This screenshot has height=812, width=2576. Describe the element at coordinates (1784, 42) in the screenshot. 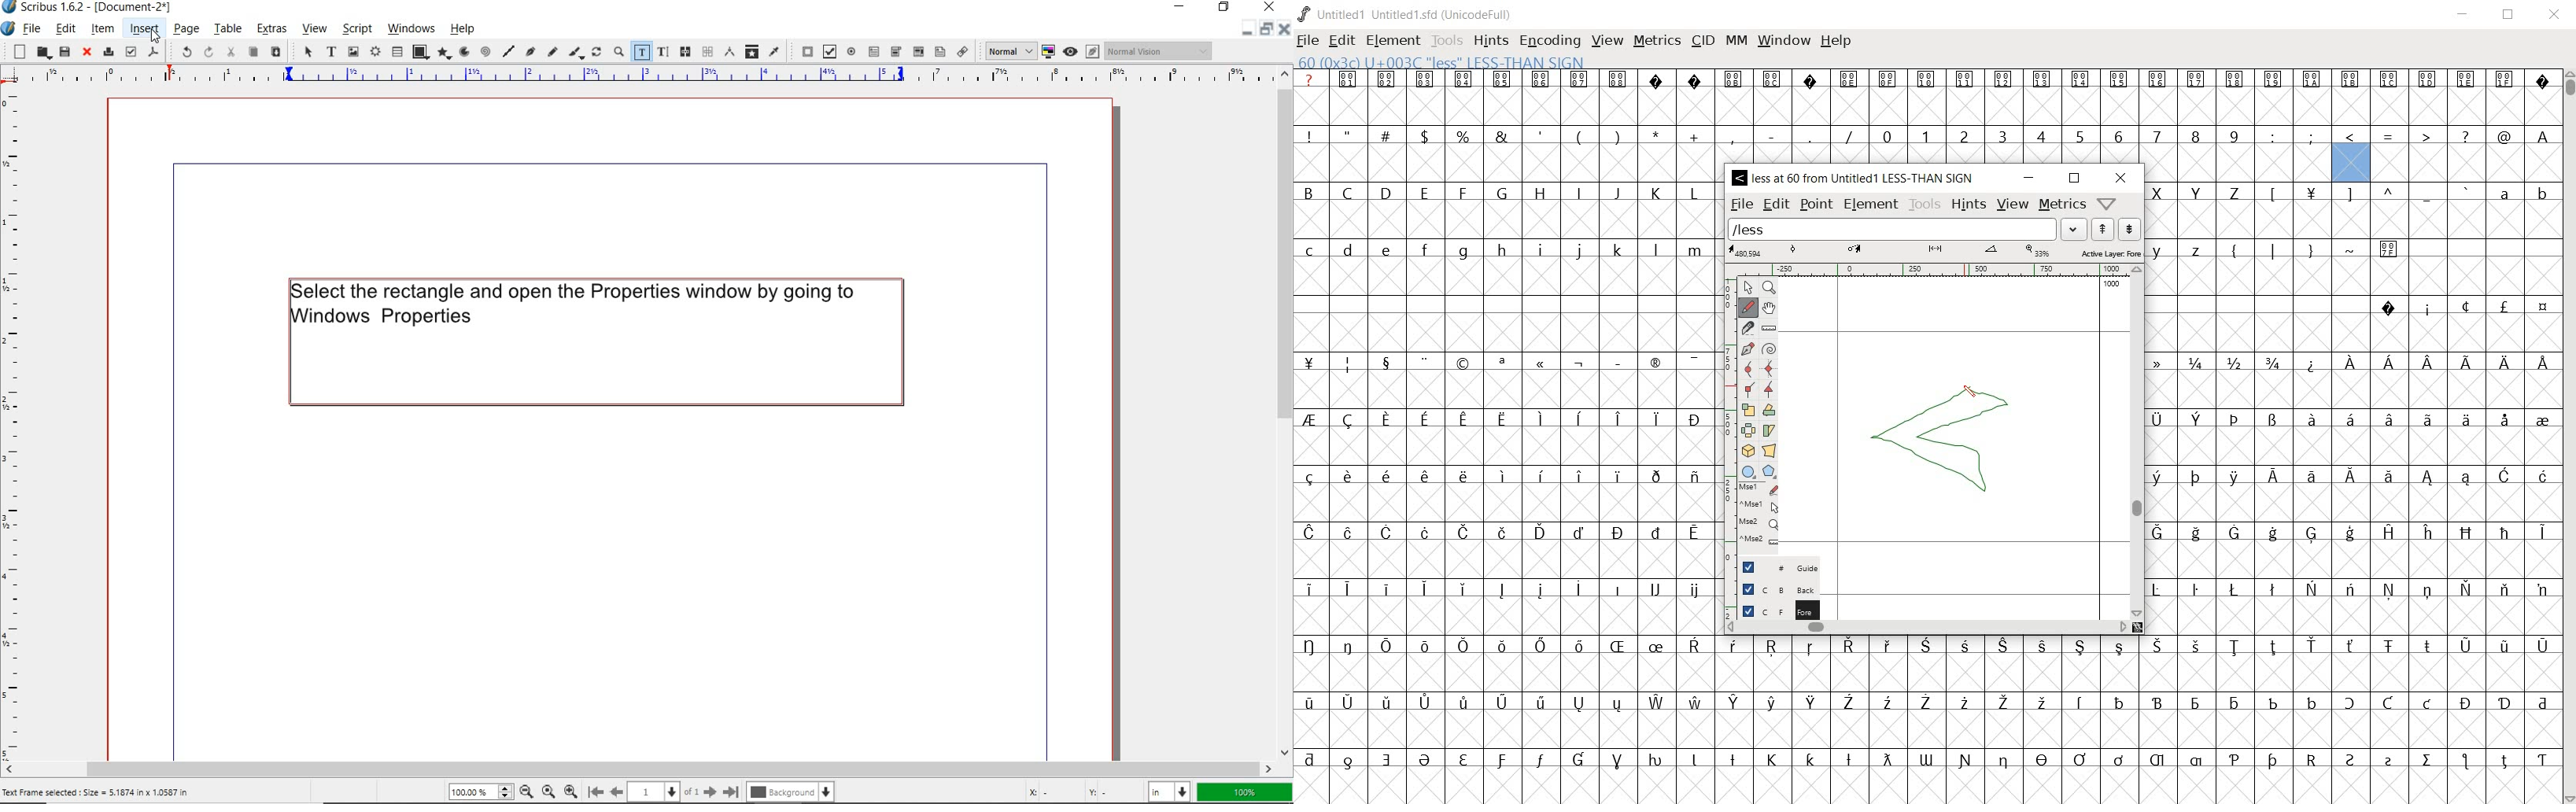

I see `window` at that location.